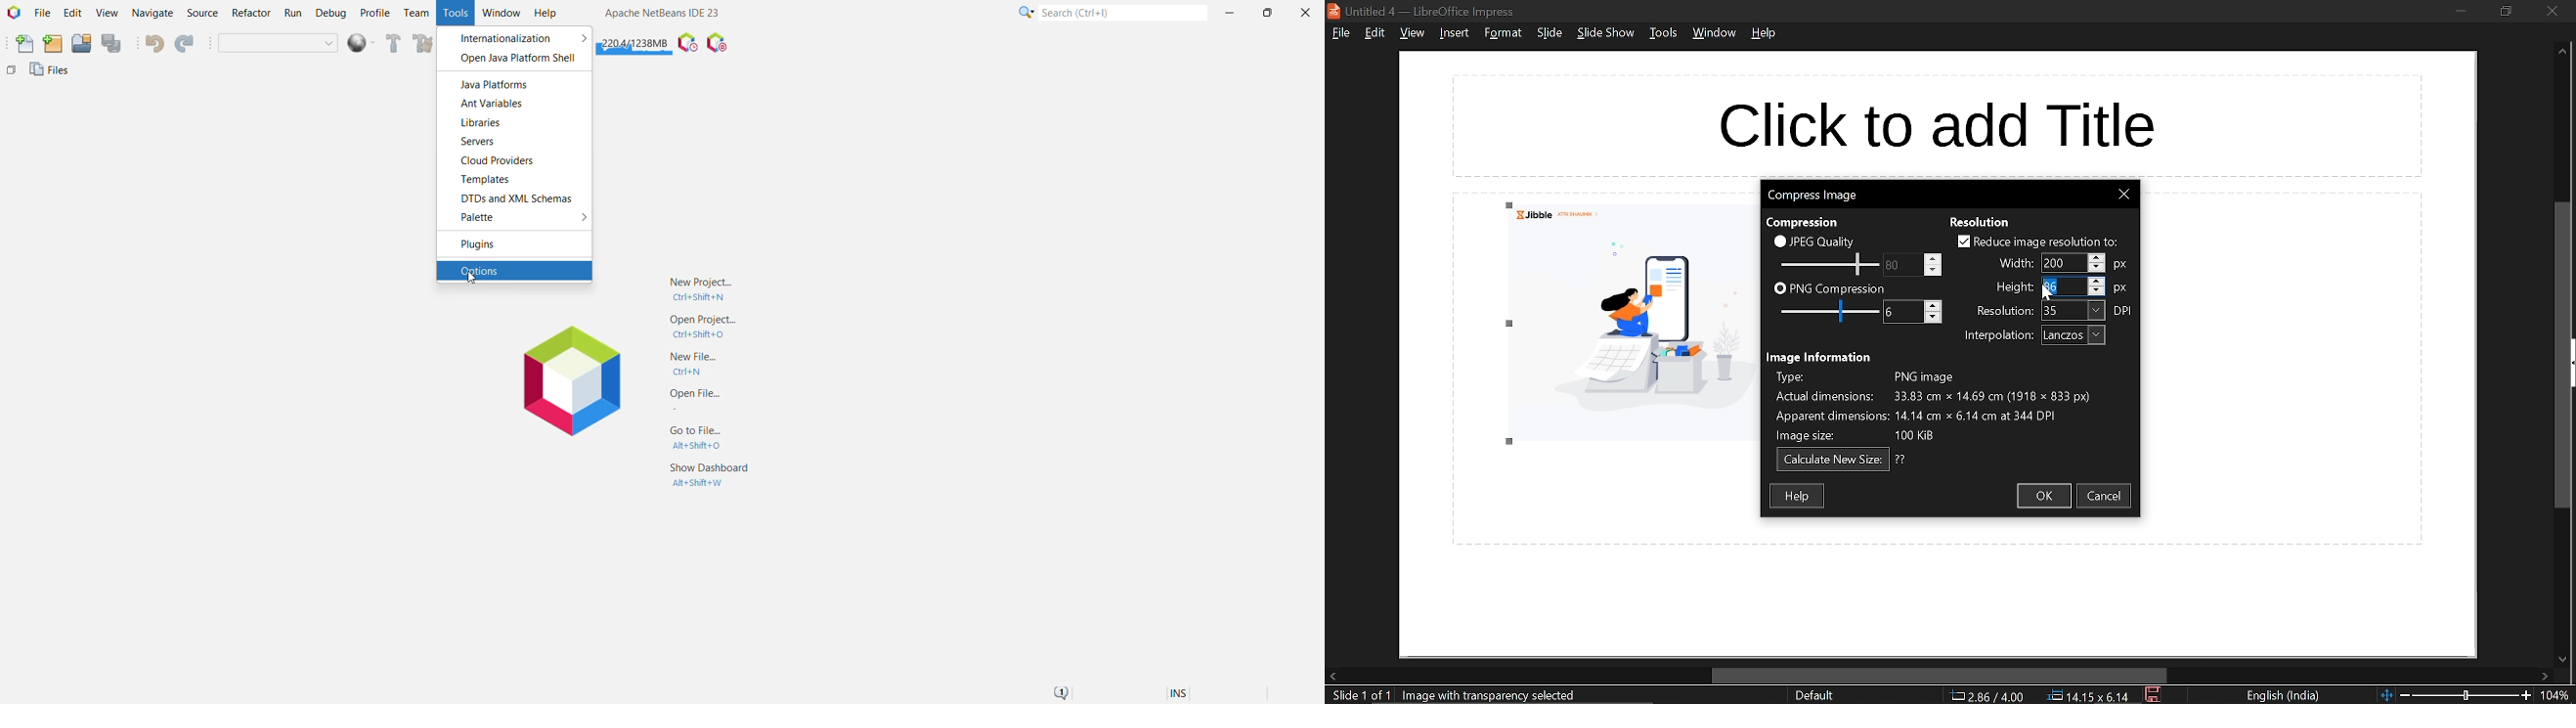 This screenshot has width=2576, height=728. What do you see at coordinates (1933, 319) in the screenshot?
I see `decrease png compression` at bounding box center [1933, 319].